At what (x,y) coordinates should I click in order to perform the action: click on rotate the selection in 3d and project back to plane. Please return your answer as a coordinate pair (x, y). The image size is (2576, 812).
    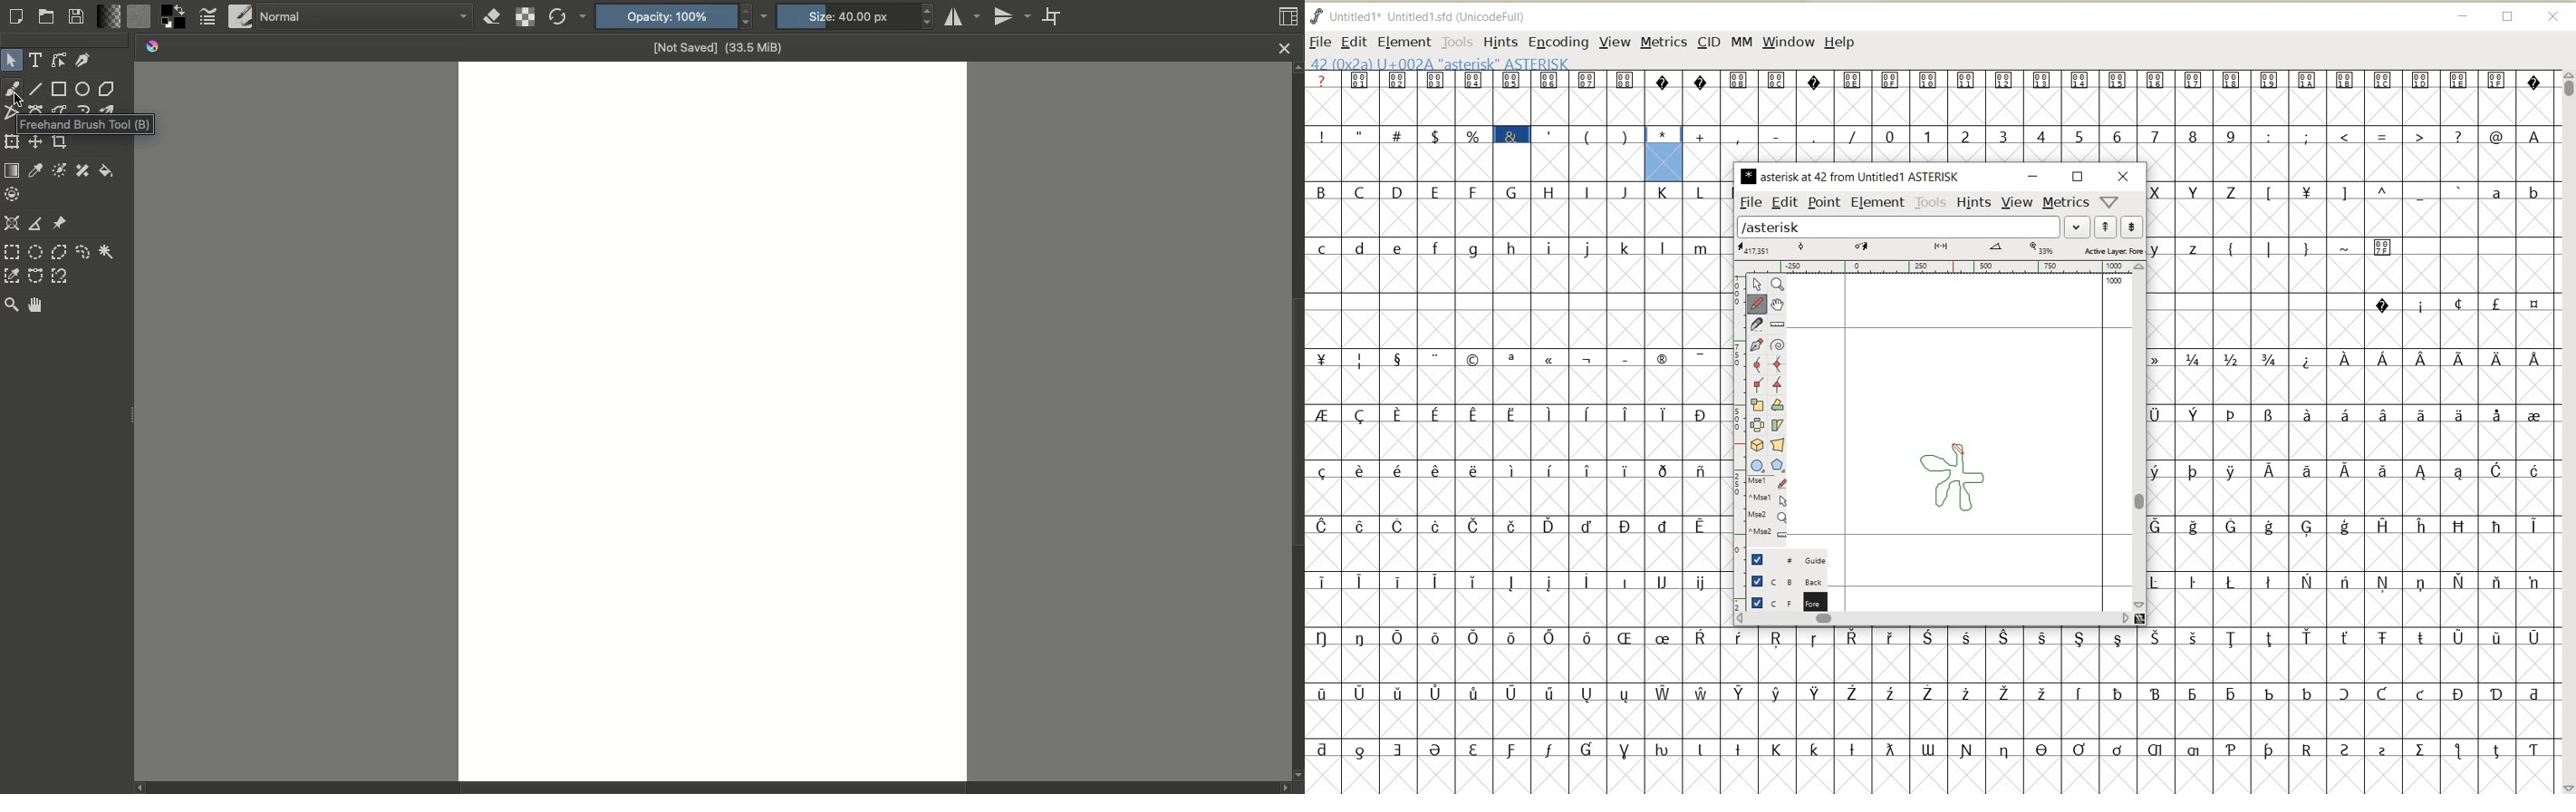
    Looking at the image, I should click on (1757, 446).